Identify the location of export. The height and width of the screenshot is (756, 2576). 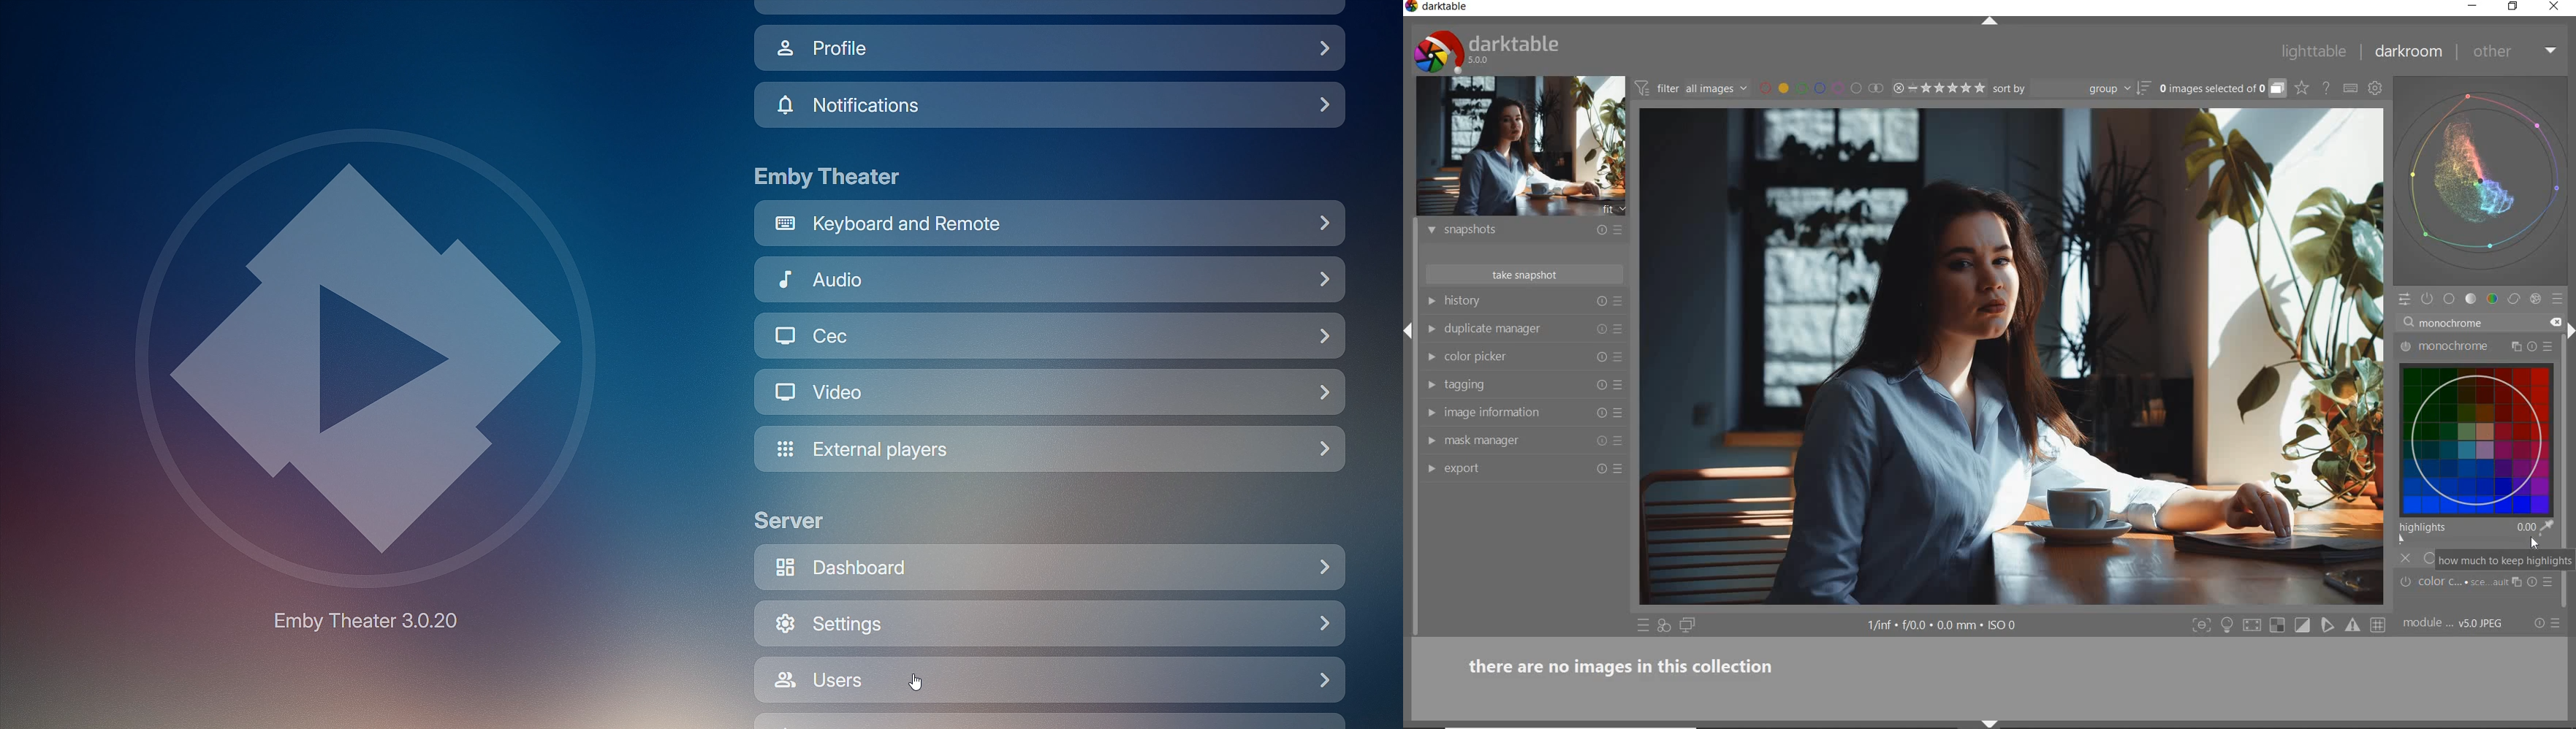
(1515, 467).